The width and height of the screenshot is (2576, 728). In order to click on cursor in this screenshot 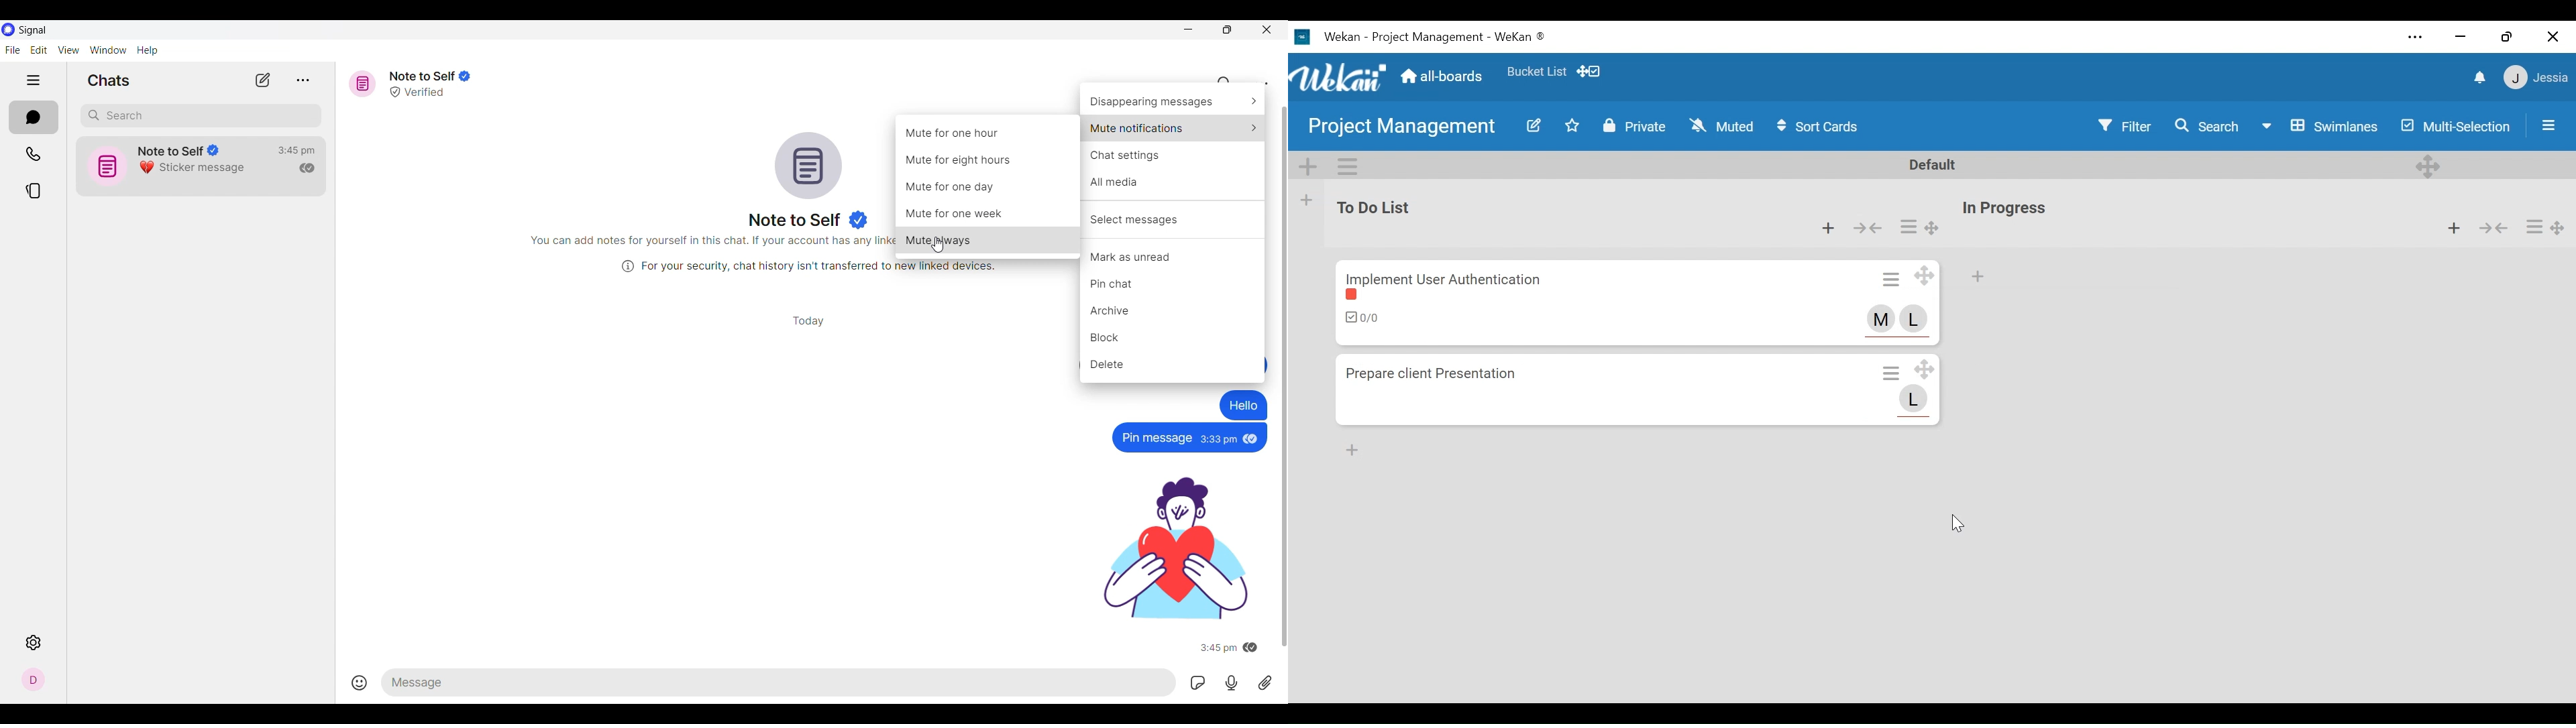, I will do `click(1972, 526)`.